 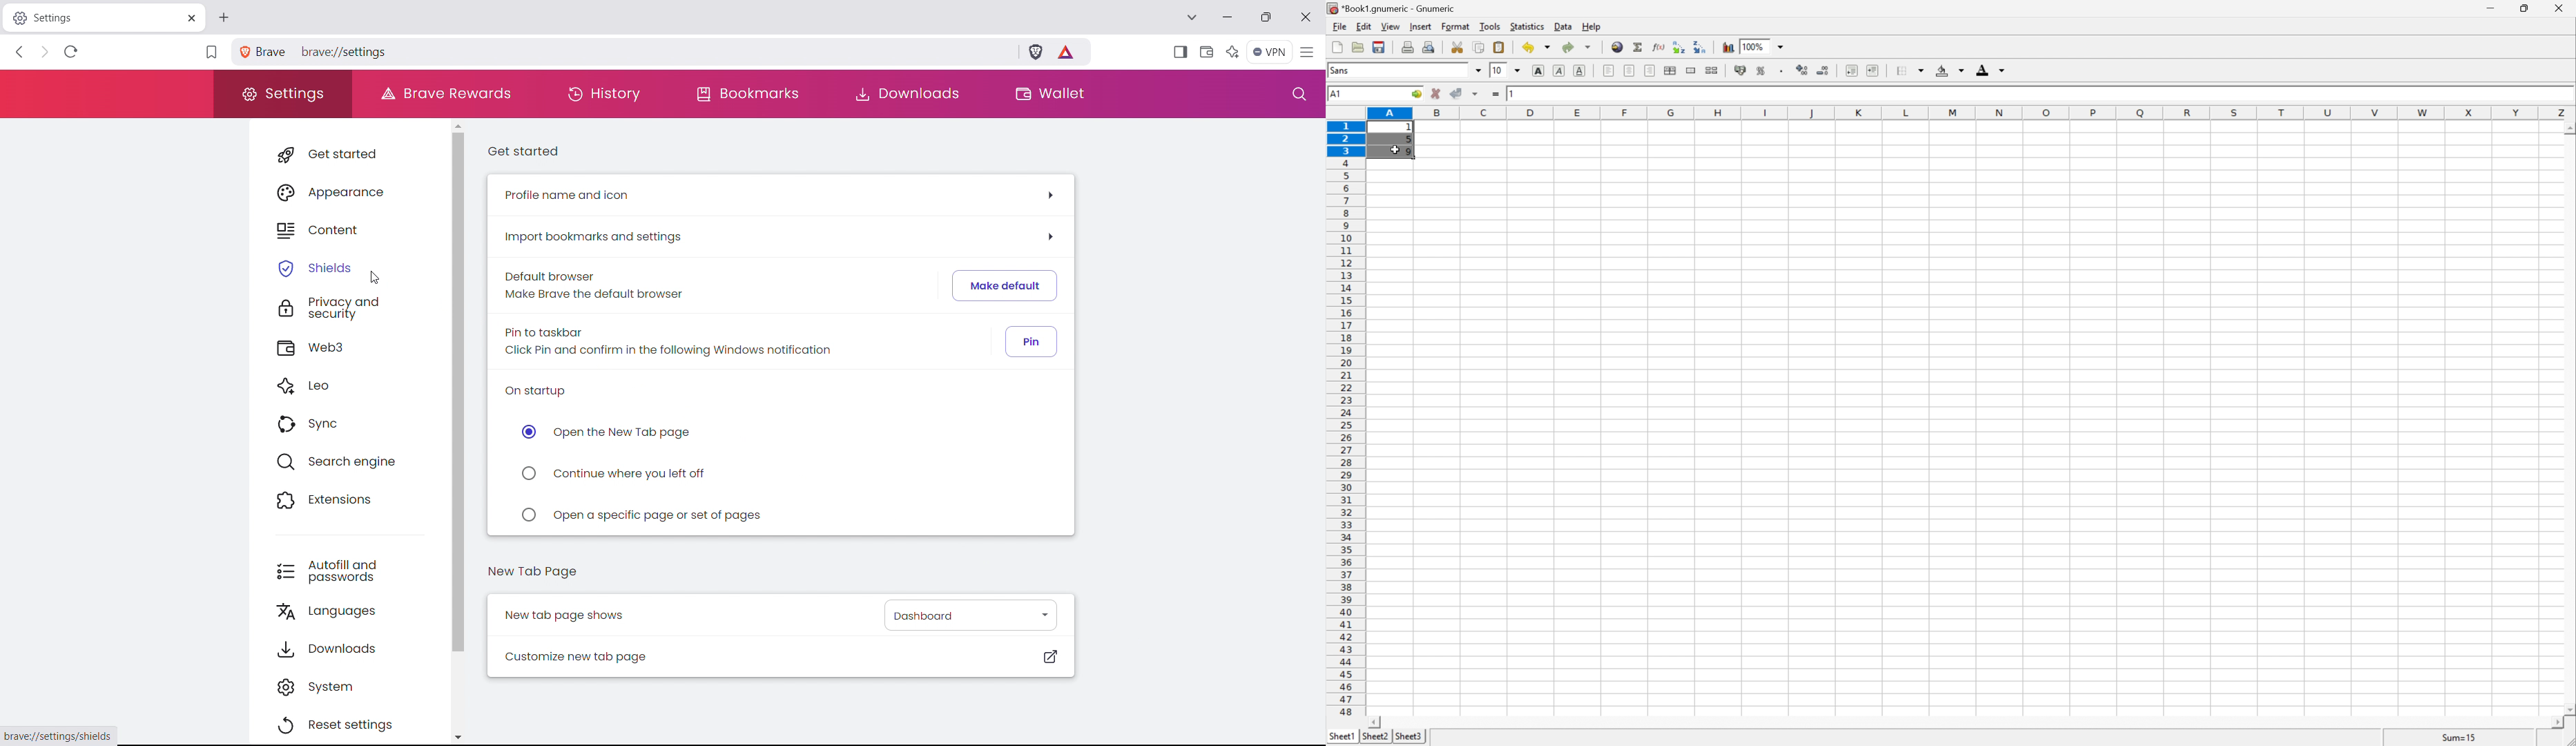 What do you see at coordinates (1610, 70) in the screenshot?
I see `align left` at bounding box center [1610, 70].